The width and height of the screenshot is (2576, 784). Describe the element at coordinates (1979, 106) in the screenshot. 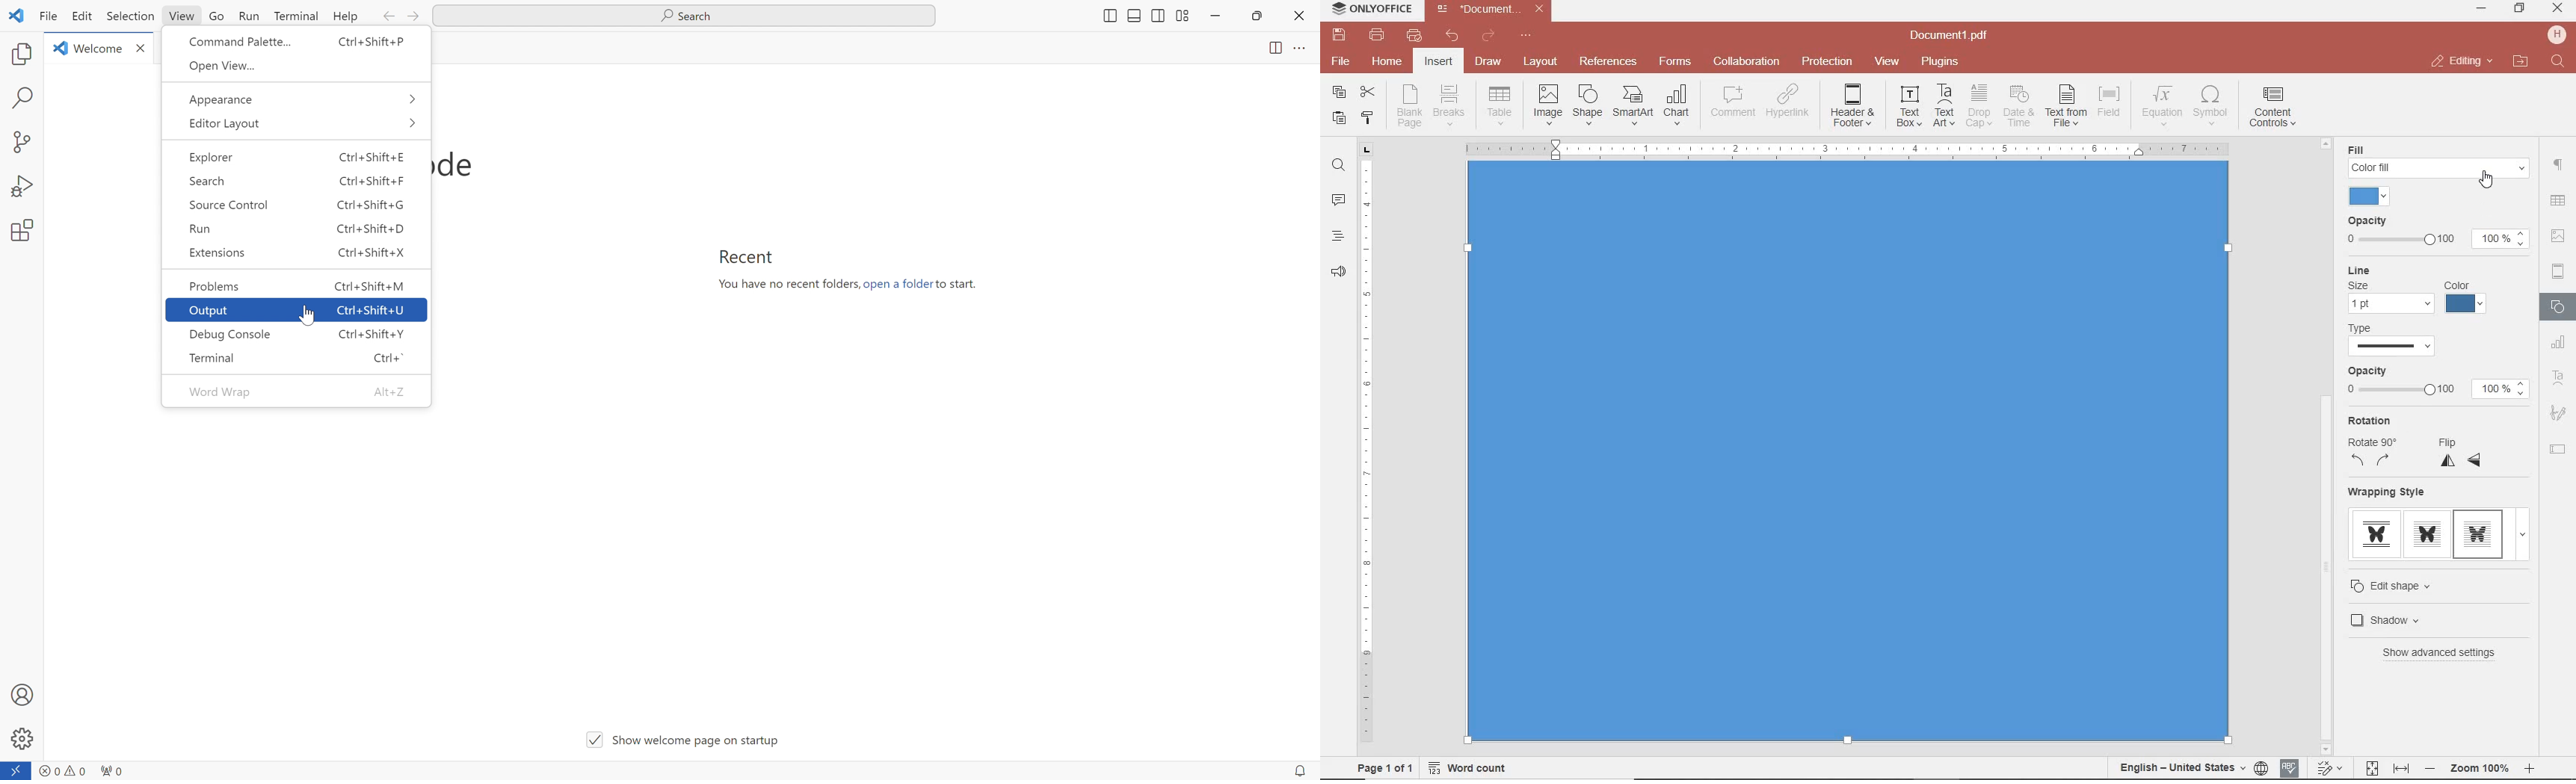

I see `DROP CAP` at that location.